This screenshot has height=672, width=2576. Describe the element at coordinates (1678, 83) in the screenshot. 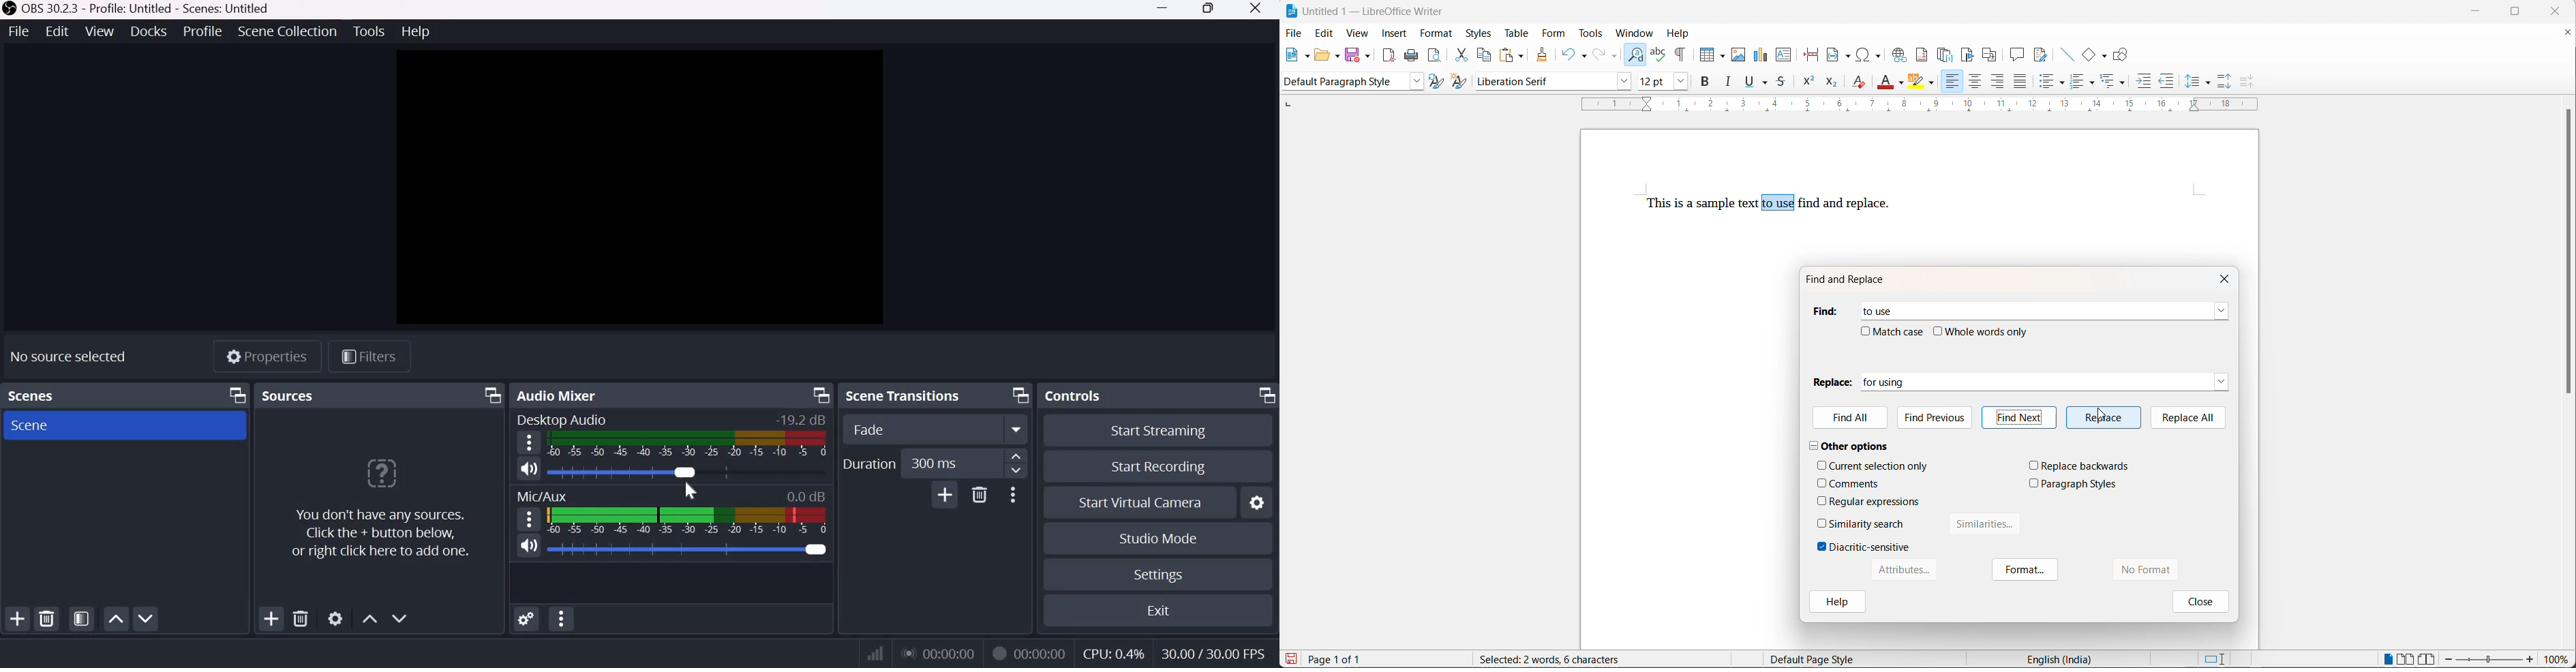

I see `font size options` at that location.